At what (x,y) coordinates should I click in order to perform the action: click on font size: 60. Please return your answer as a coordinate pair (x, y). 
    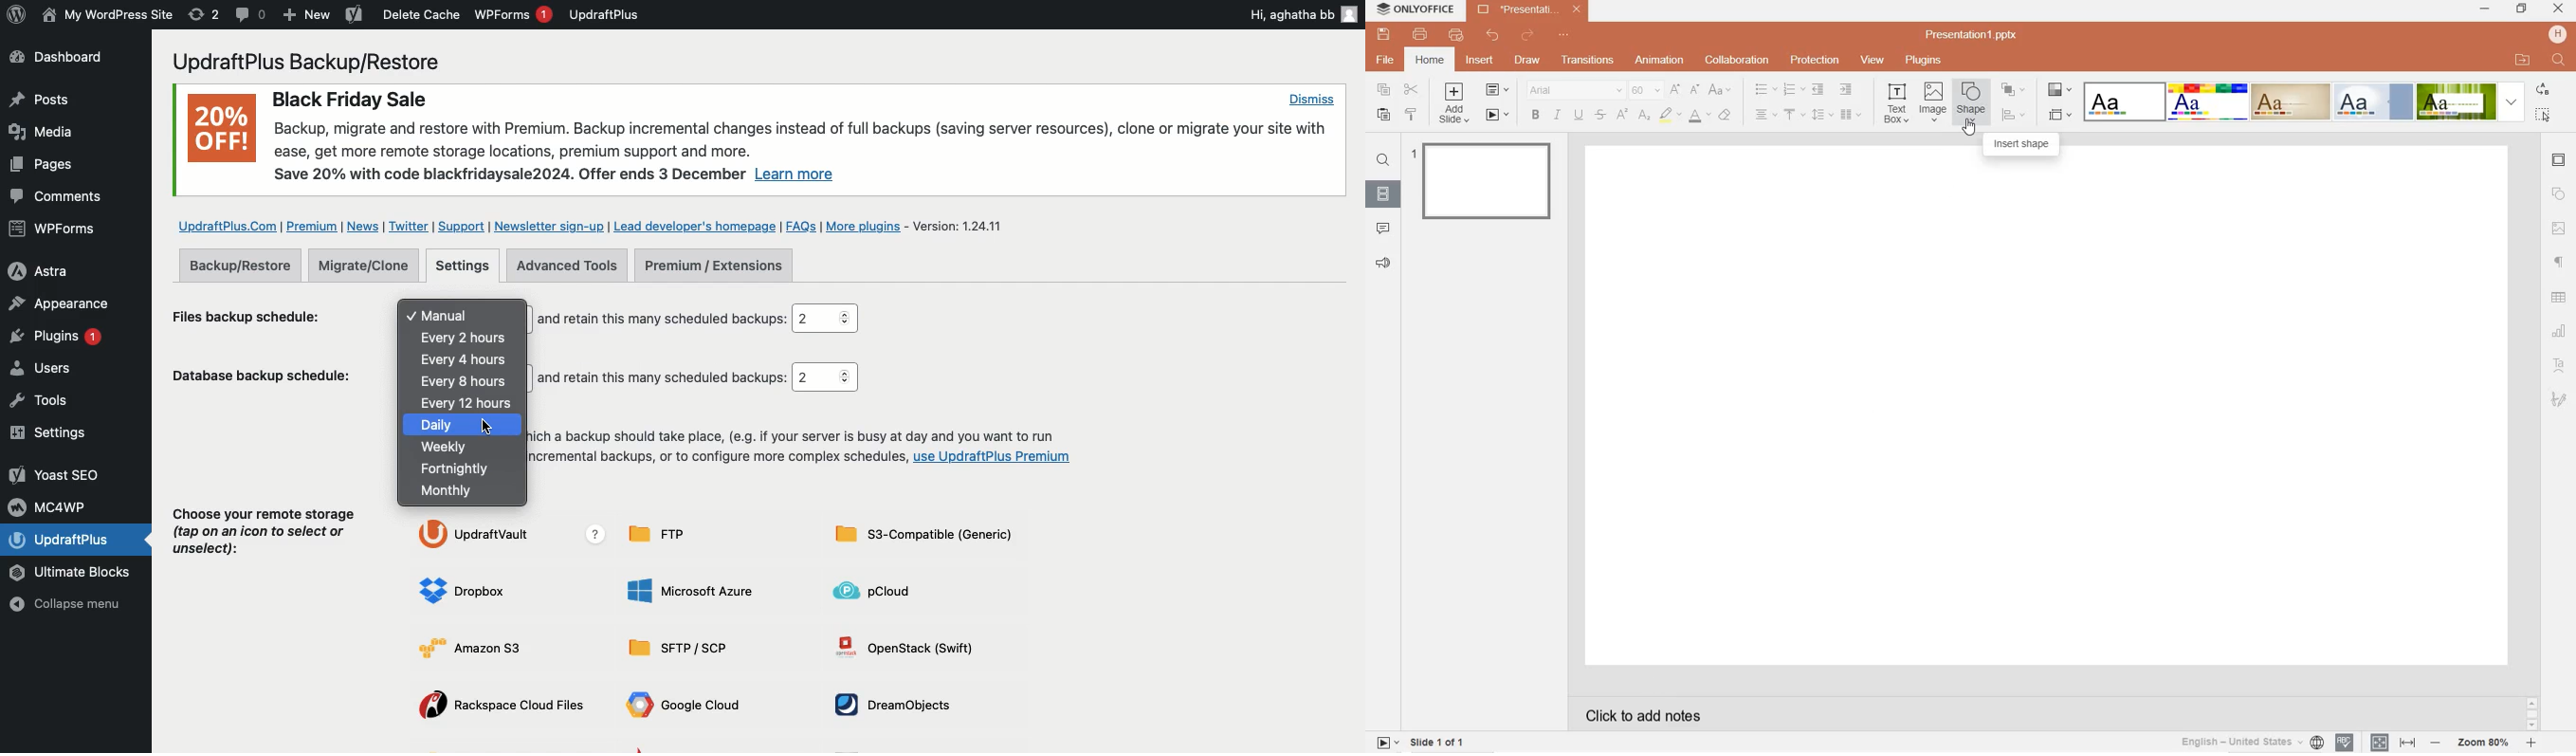
    Looking at the image, I should click on (1644, 92).